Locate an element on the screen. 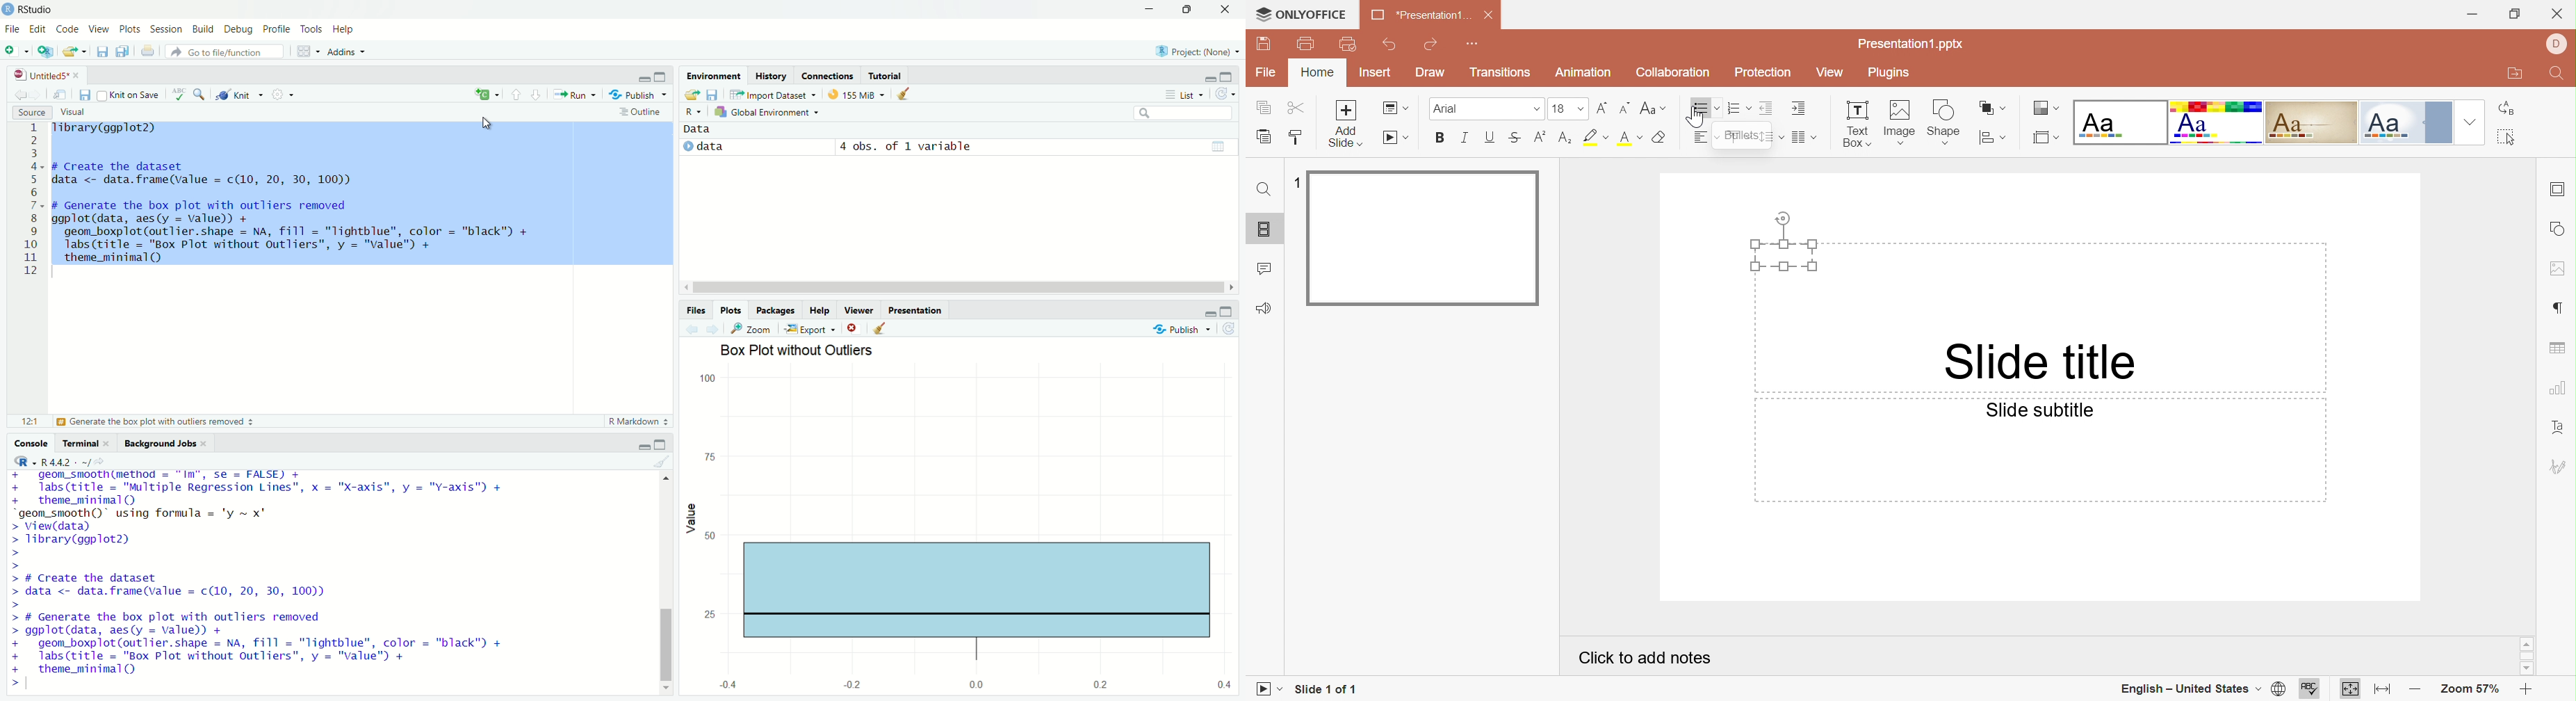 The height and width of the screenshot is (728, 2576). | Generate the box plot with outliers removed + is located at coordinates (156, 423).